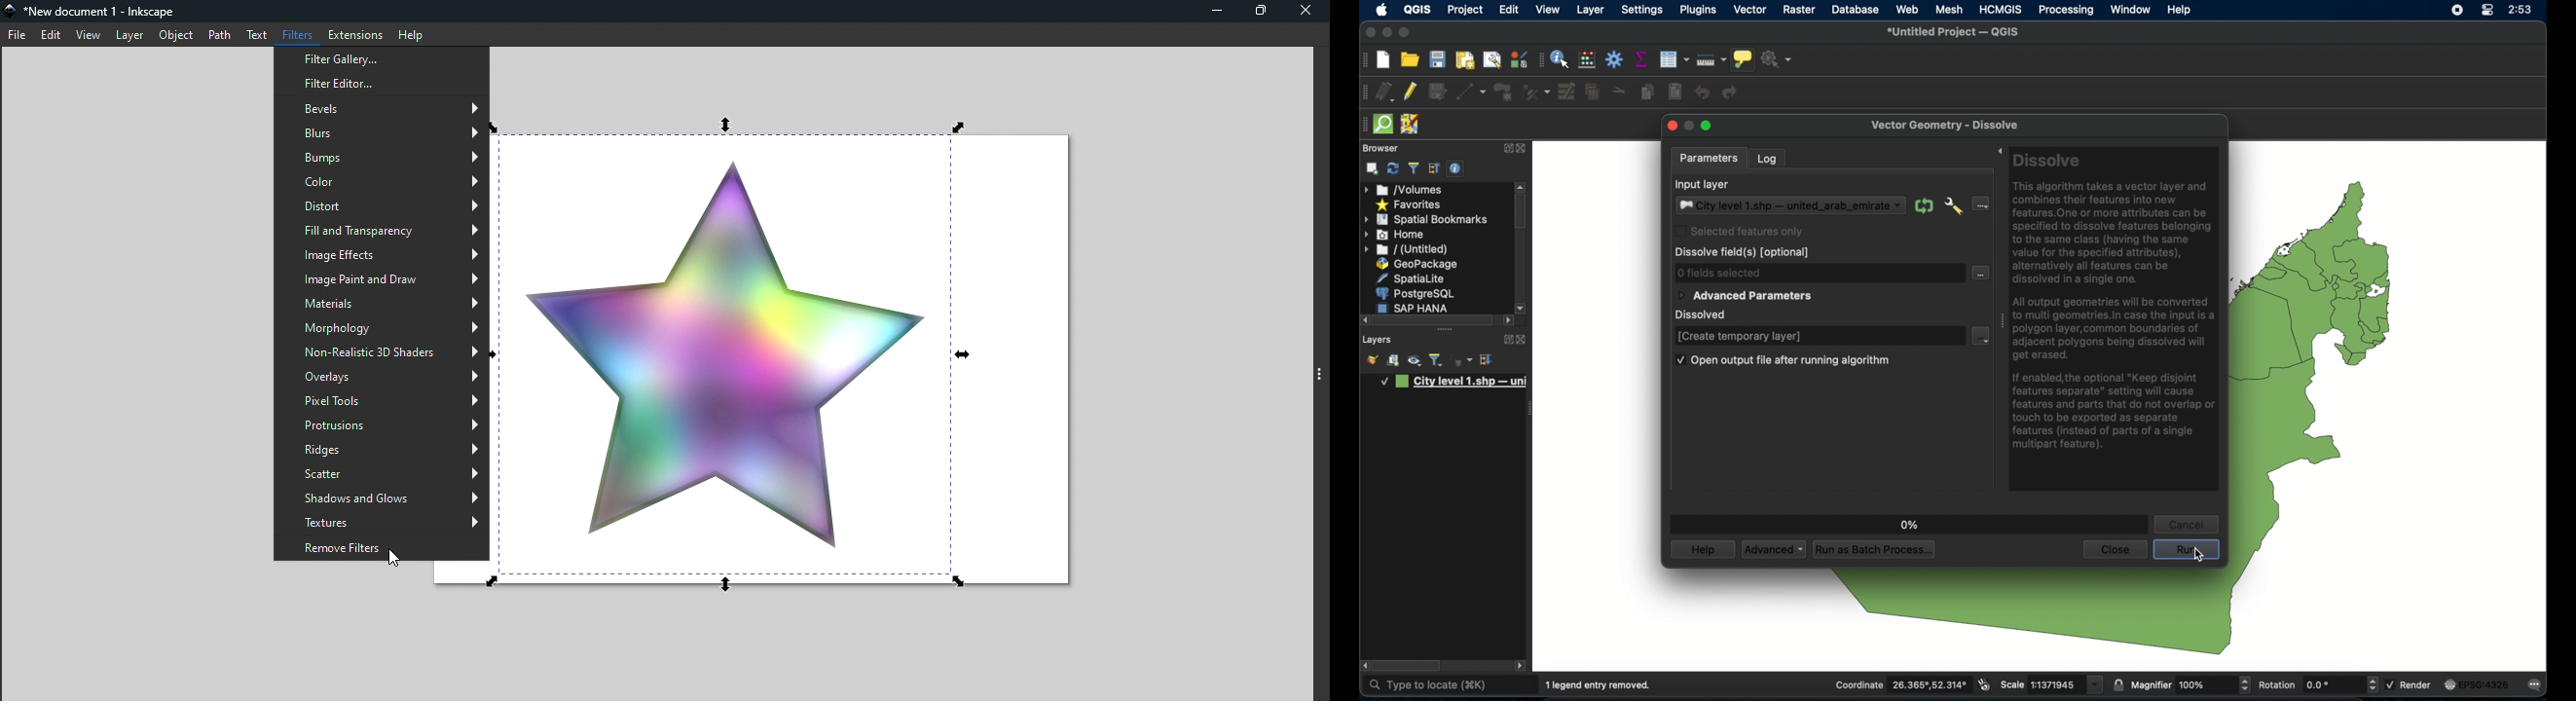  I want to click on advanced, so click(1774, 548).